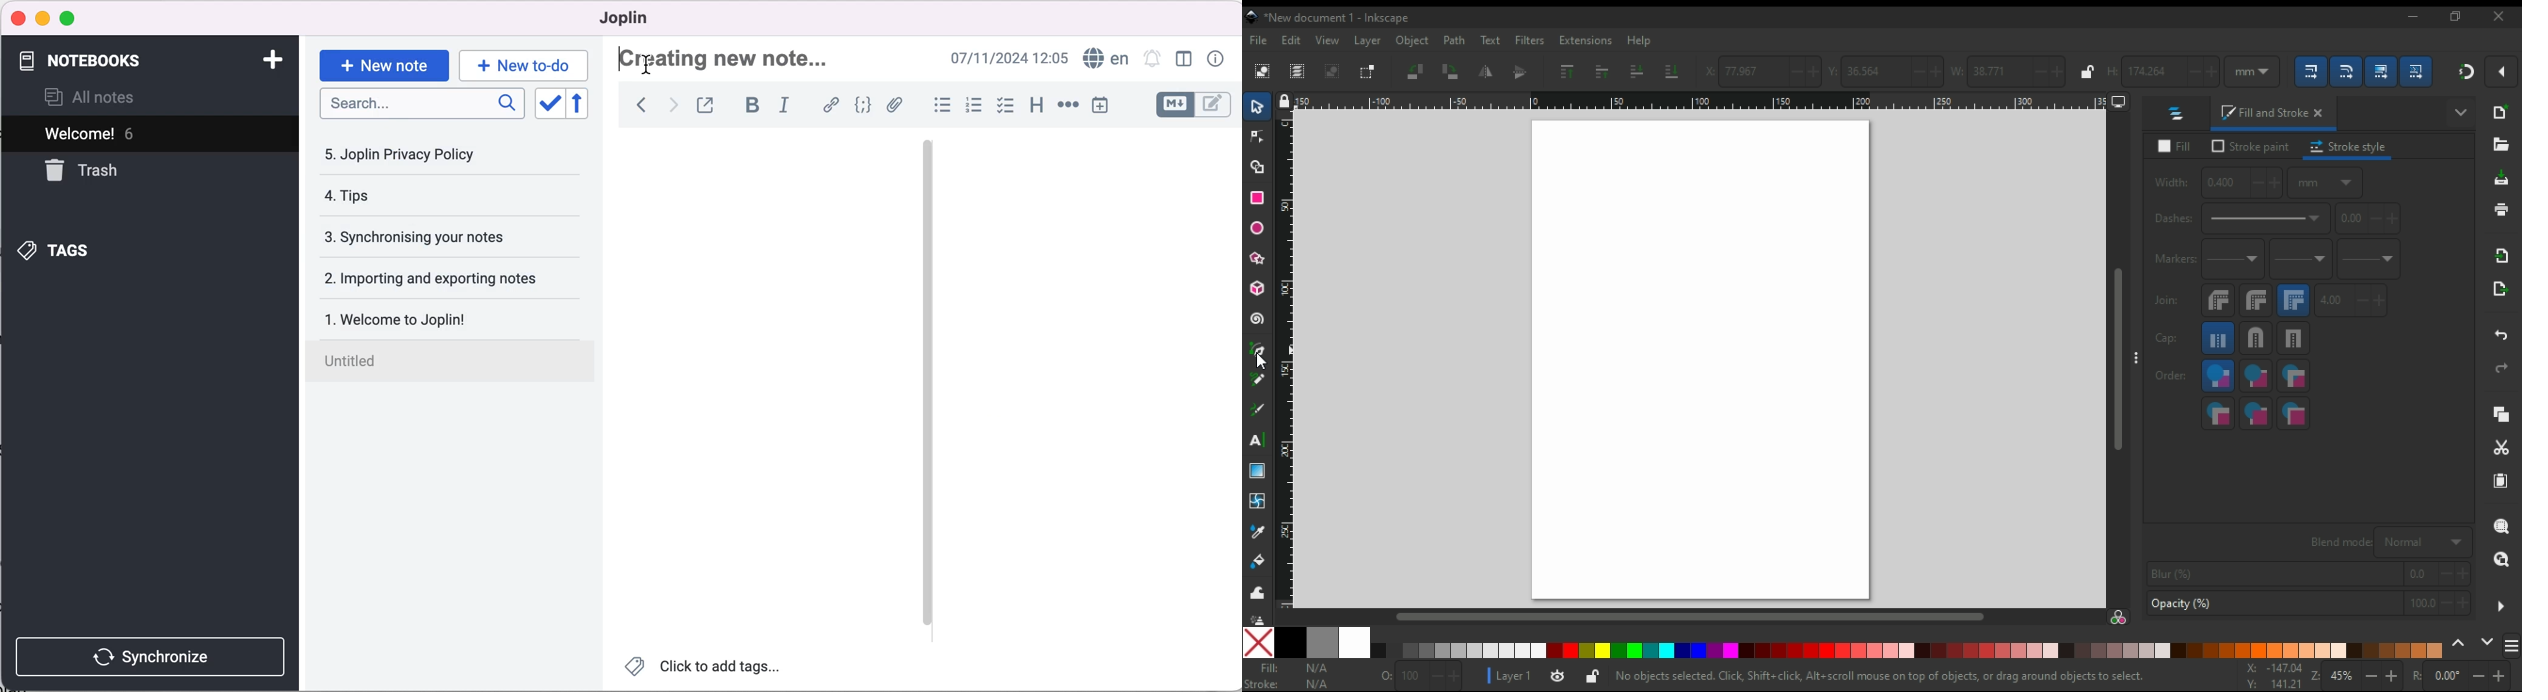 This screenshot has width=2548, height=700. I want to click on italic, so click(786, 105).